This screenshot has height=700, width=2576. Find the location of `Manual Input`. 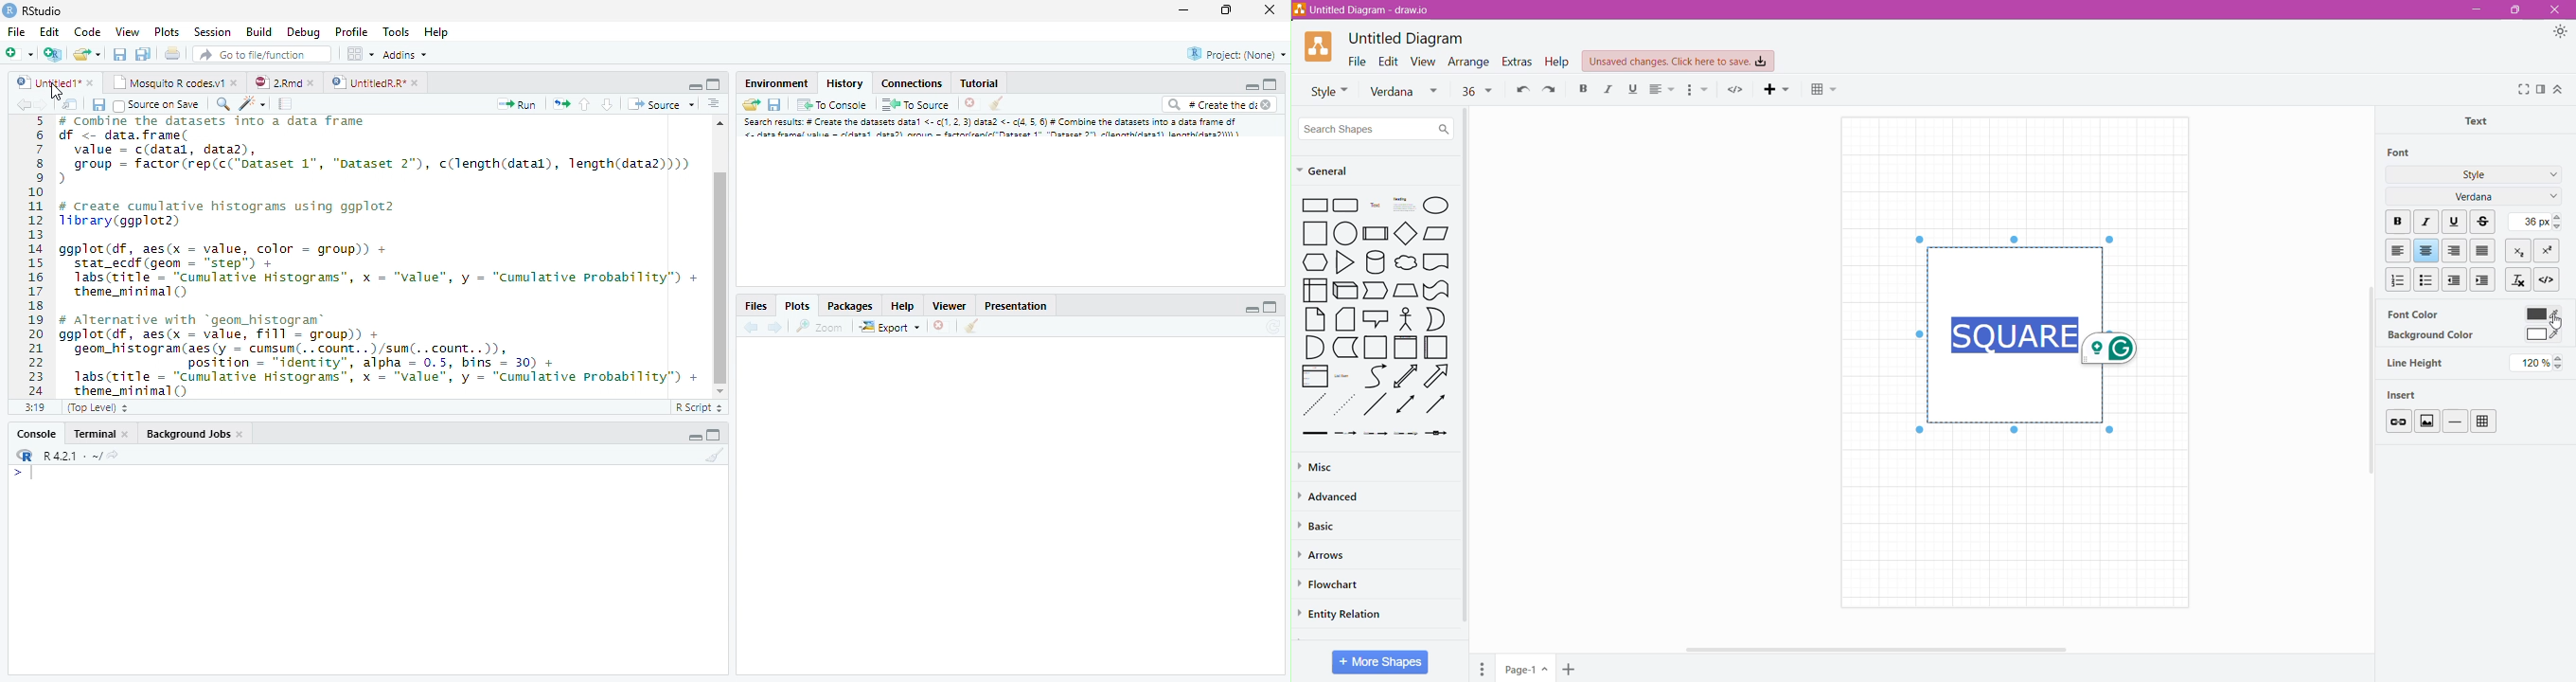

Manual Input is located at coordinates (1405, 291).